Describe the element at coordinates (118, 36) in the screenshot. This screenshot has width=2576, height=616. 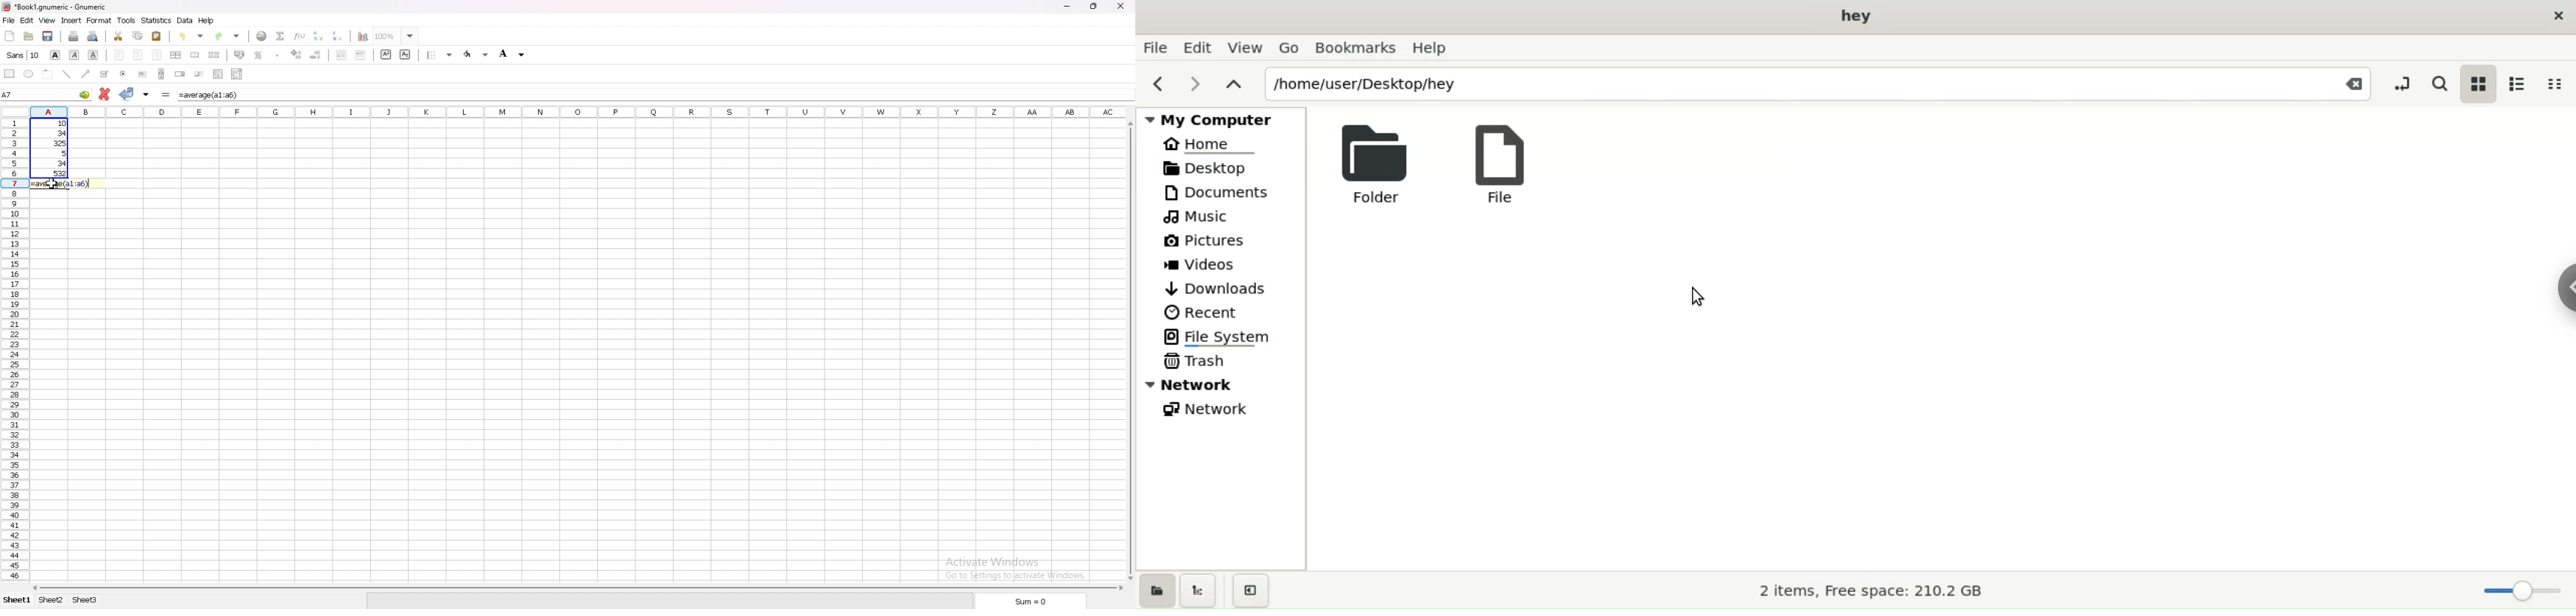
I see `cut` at that location.